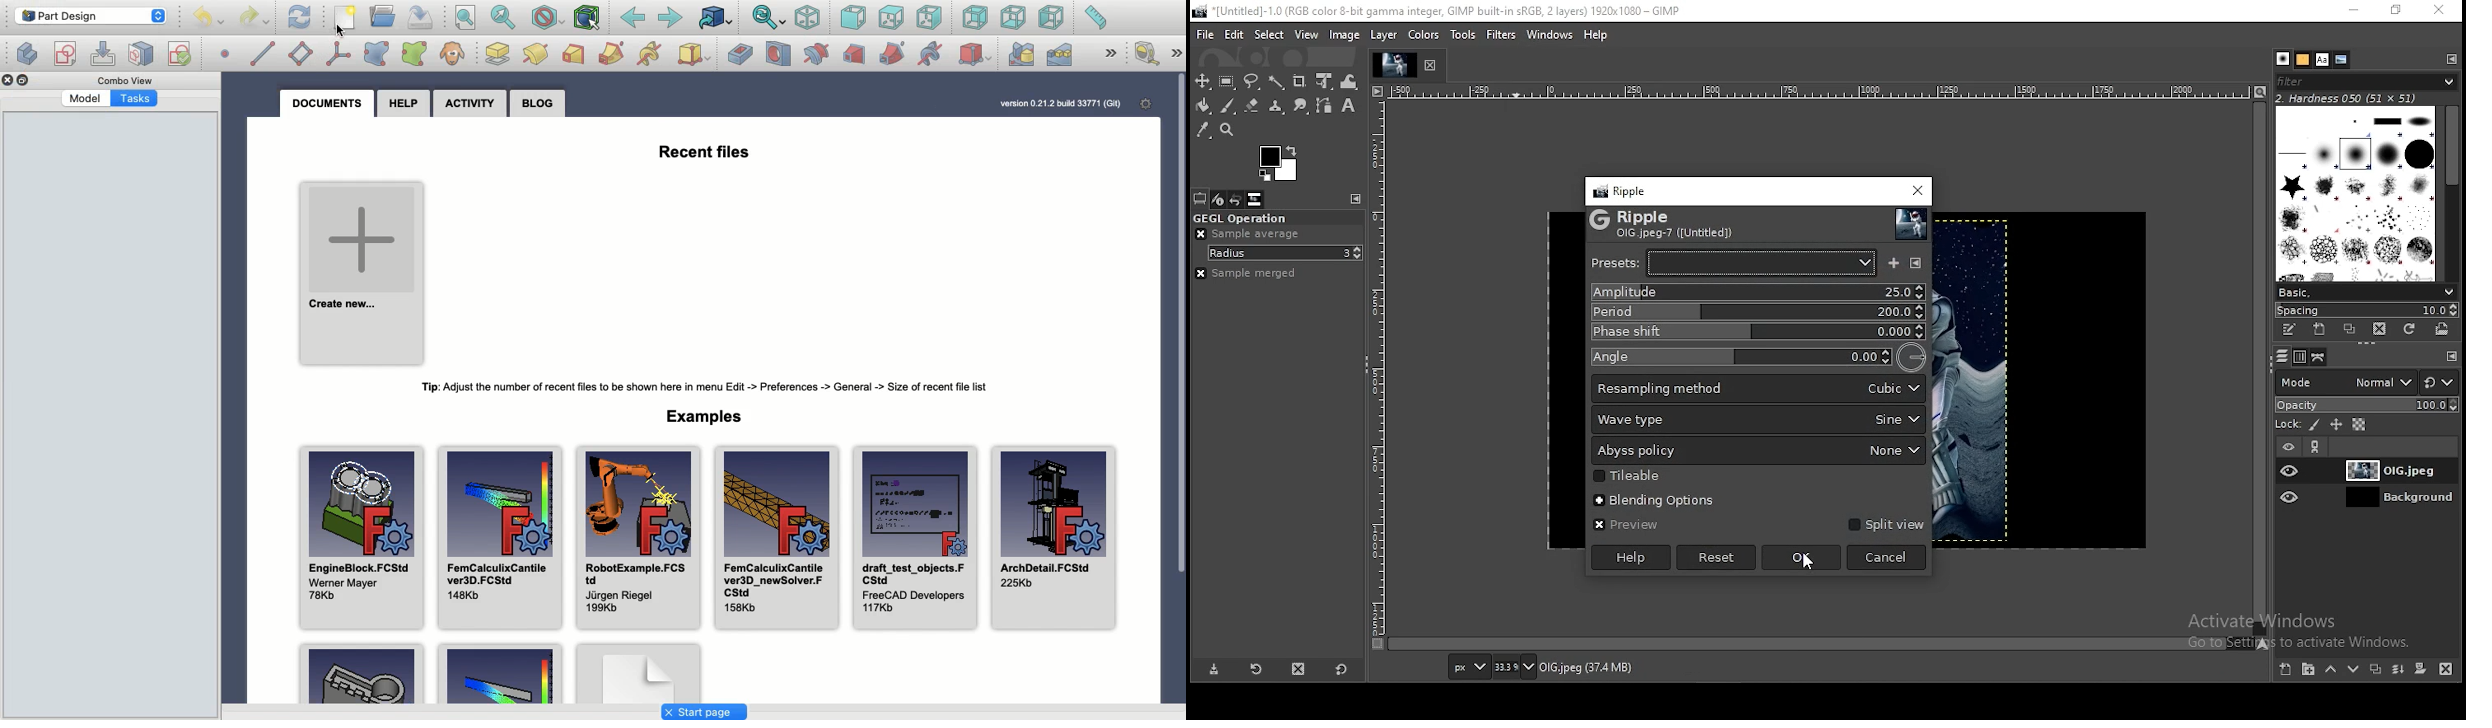  What do you see at coordinates (2320, 330) in the screenshot?
I see `create a new brush` at bounding box center [2320, 330].